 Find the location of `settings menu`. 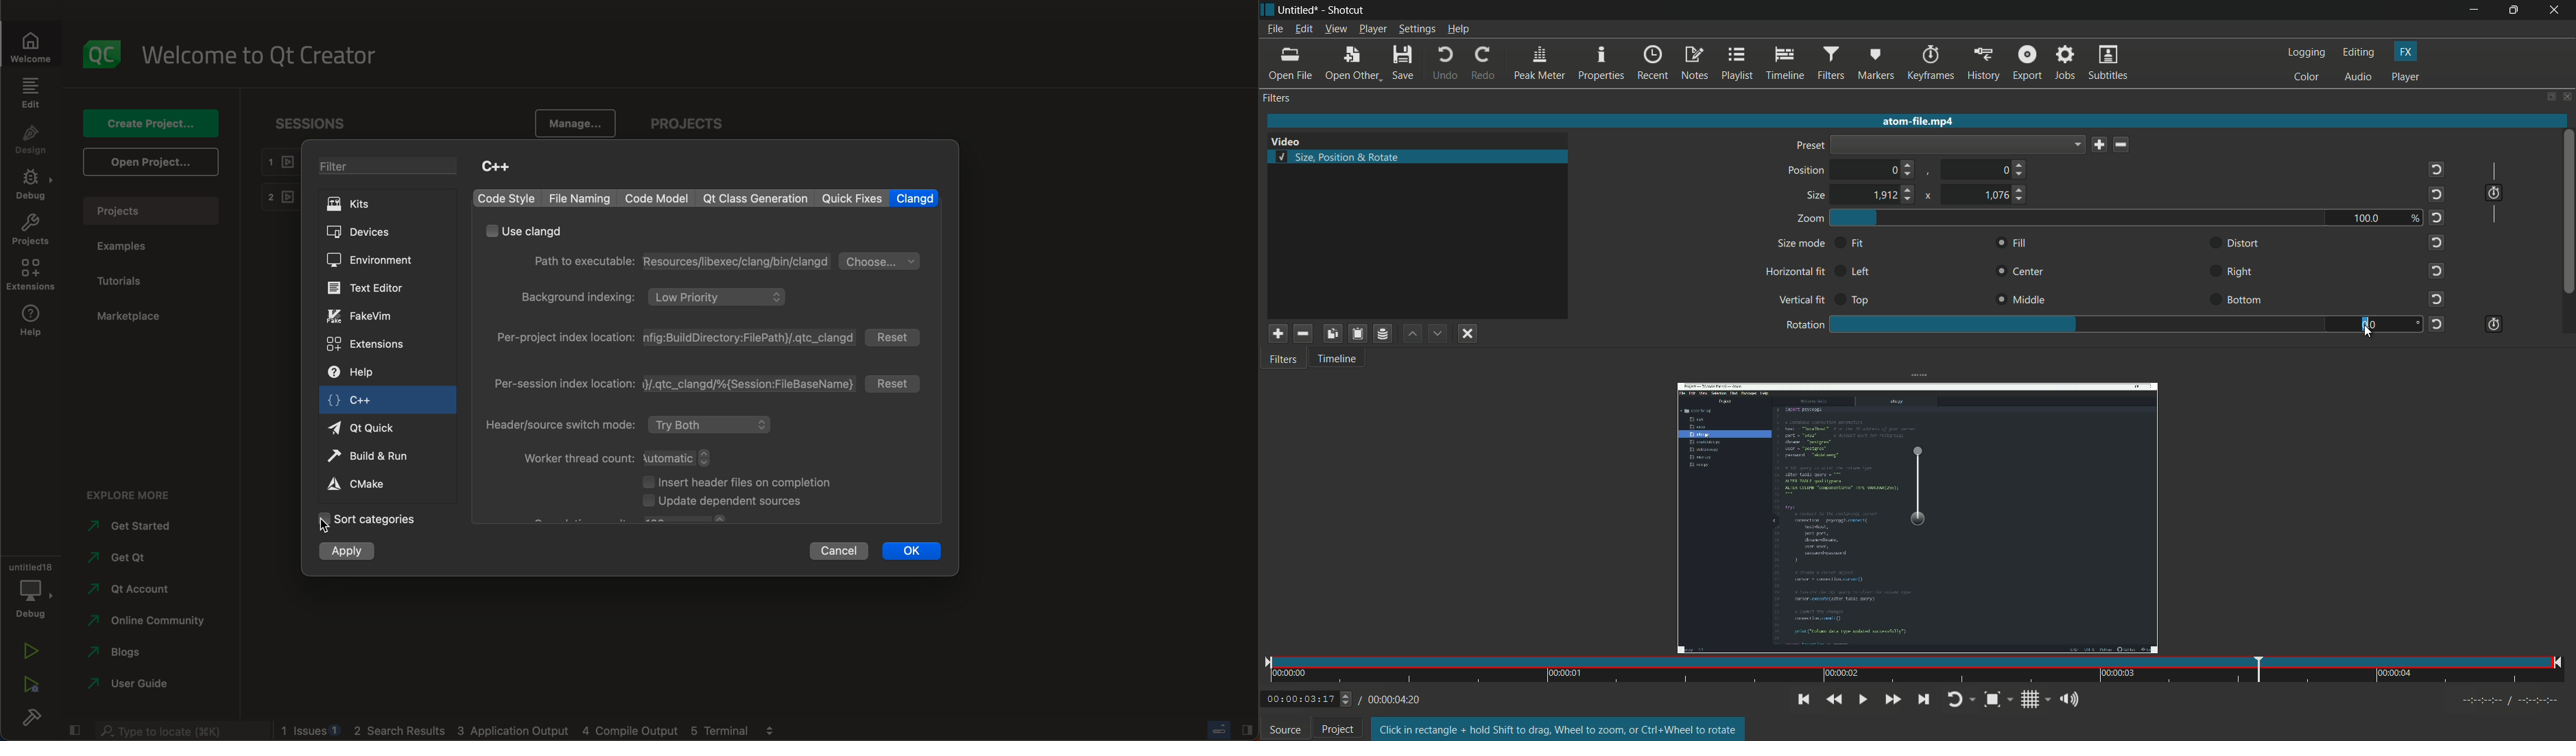

settings menu is located at coordinates (1417, 30).